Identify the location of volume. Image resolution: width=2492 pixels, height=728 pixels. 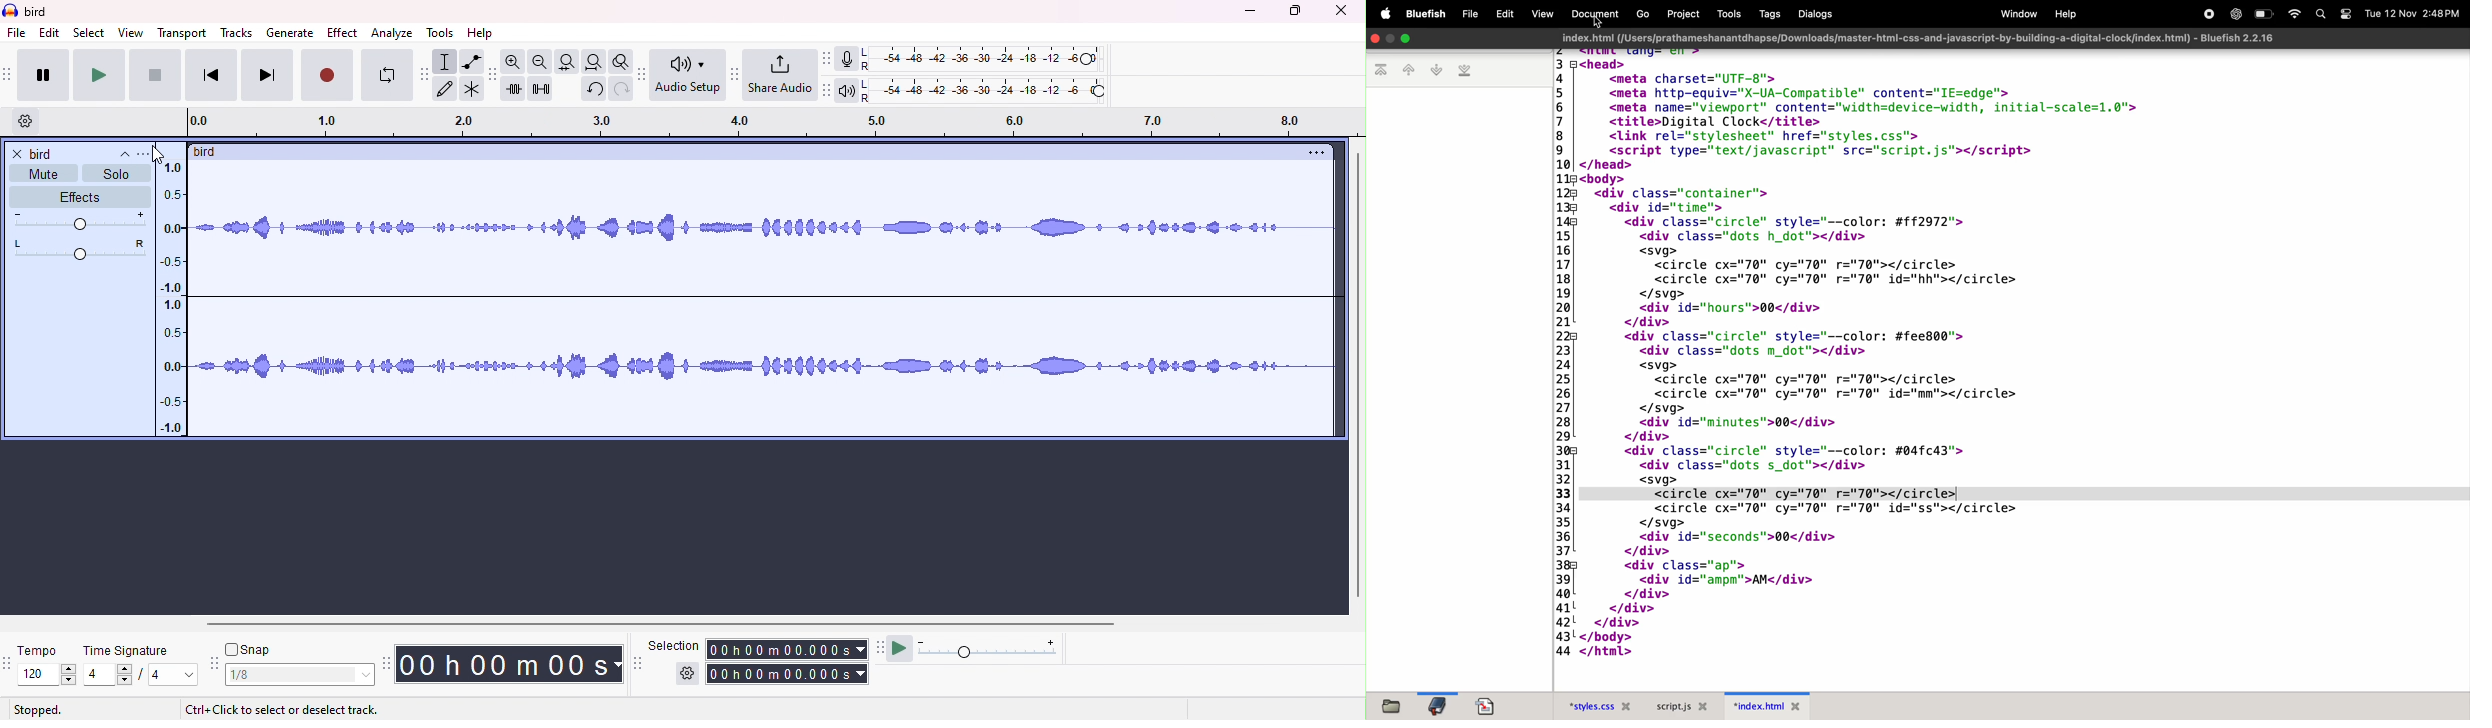
(79, 221).